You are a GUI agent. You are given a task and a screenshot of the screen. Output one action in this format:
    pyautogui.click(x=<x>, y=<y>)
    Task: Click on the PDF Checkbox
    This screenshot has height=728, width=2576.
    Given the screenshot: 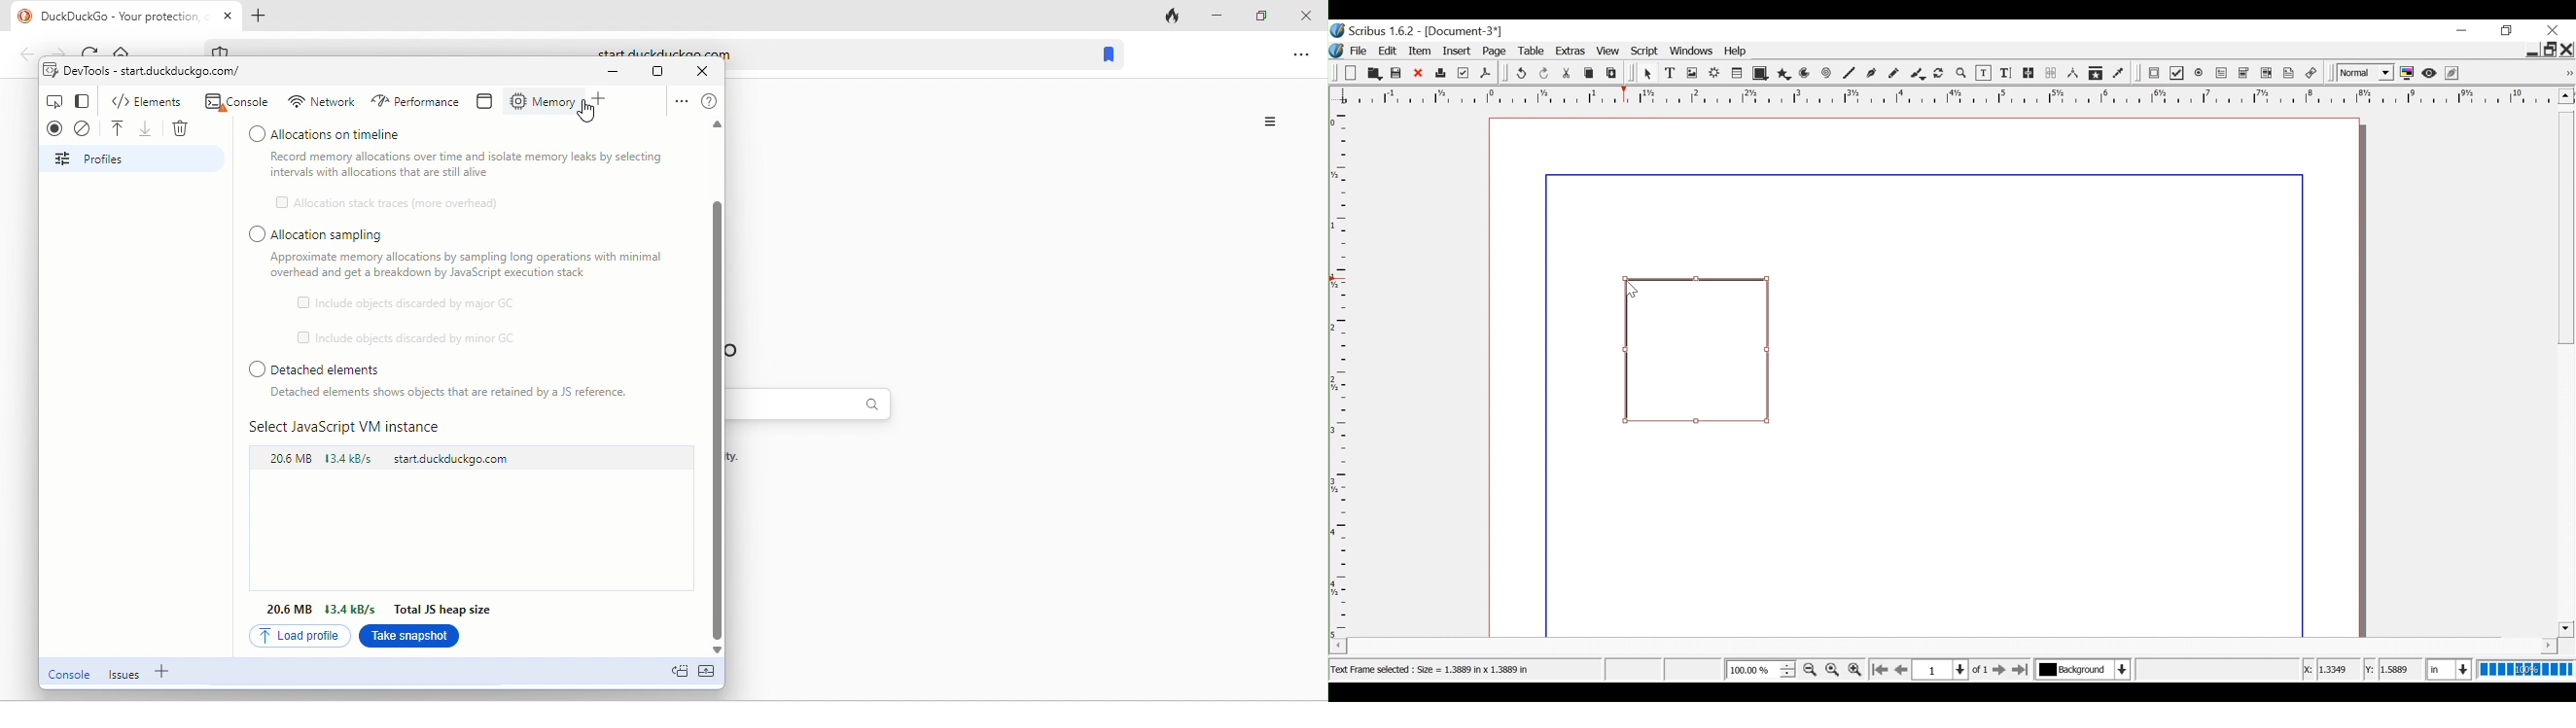 What is the action you would take?
    pyautogui.click(x=2177, y=73)
    